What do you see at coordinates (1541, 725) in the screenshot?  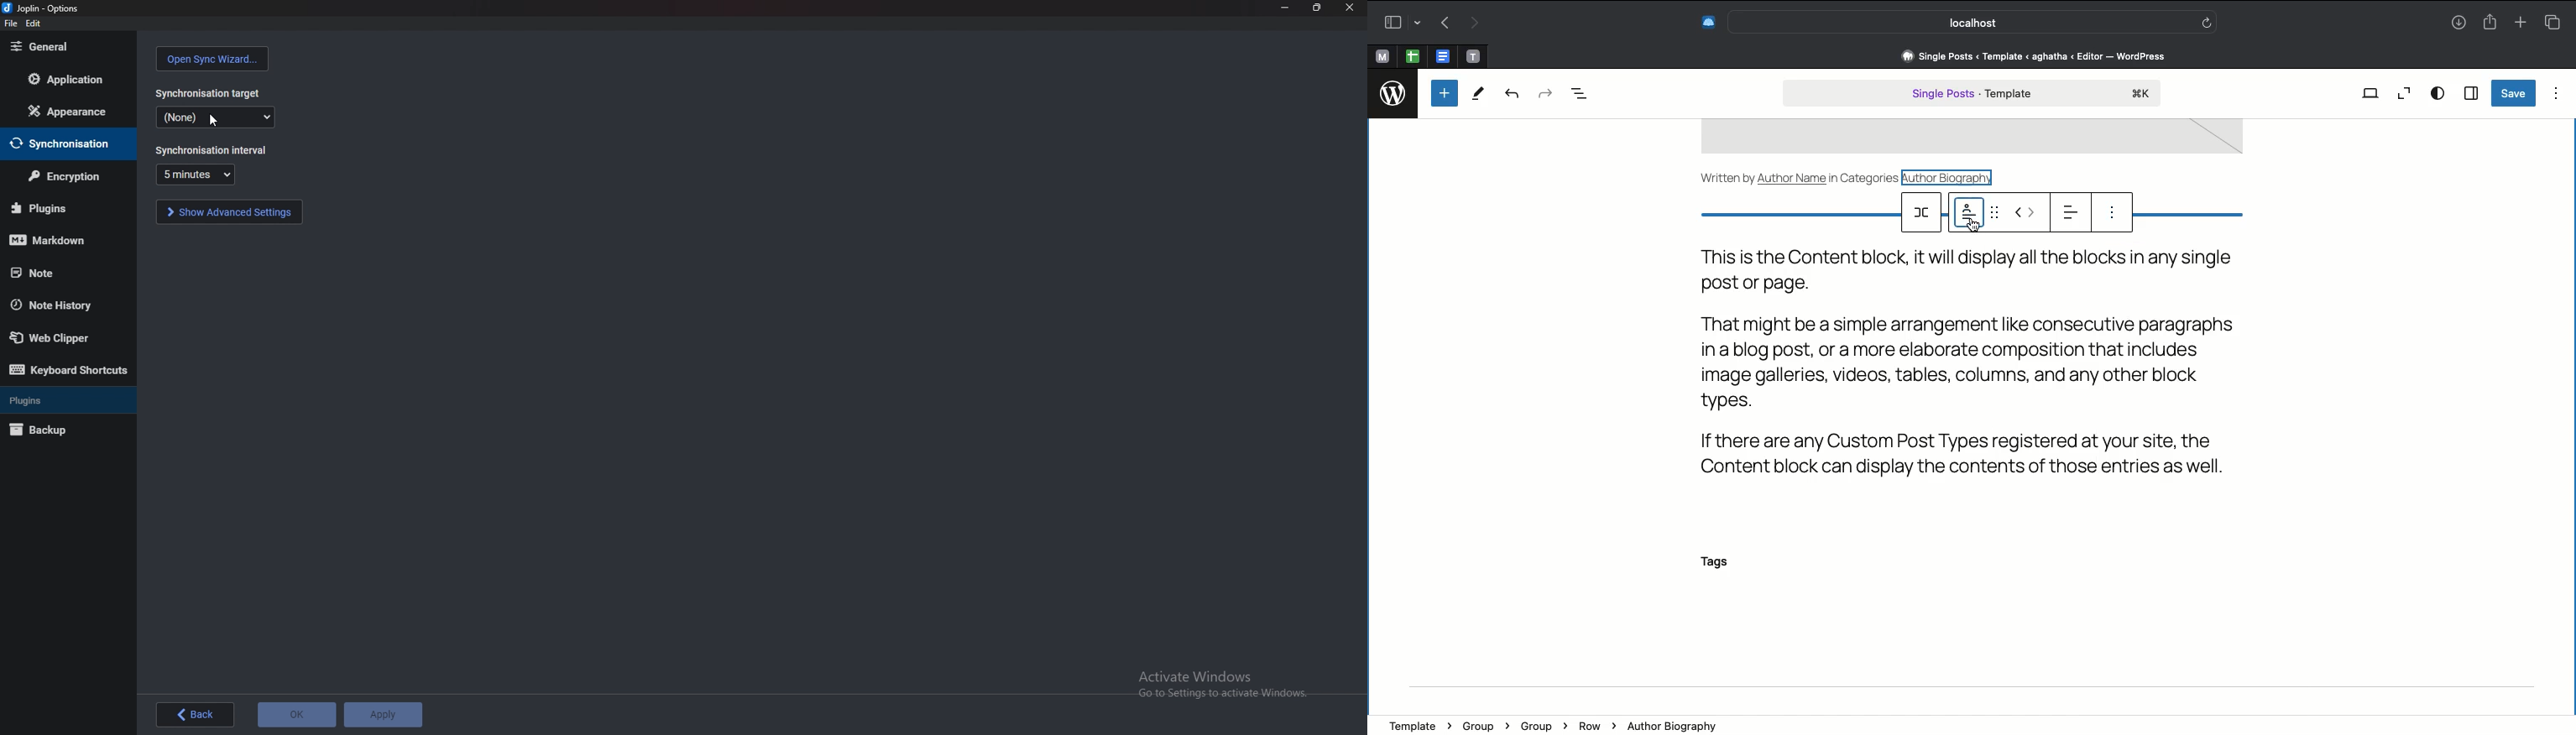 I see `Group` at bounding box center [1541, 725].